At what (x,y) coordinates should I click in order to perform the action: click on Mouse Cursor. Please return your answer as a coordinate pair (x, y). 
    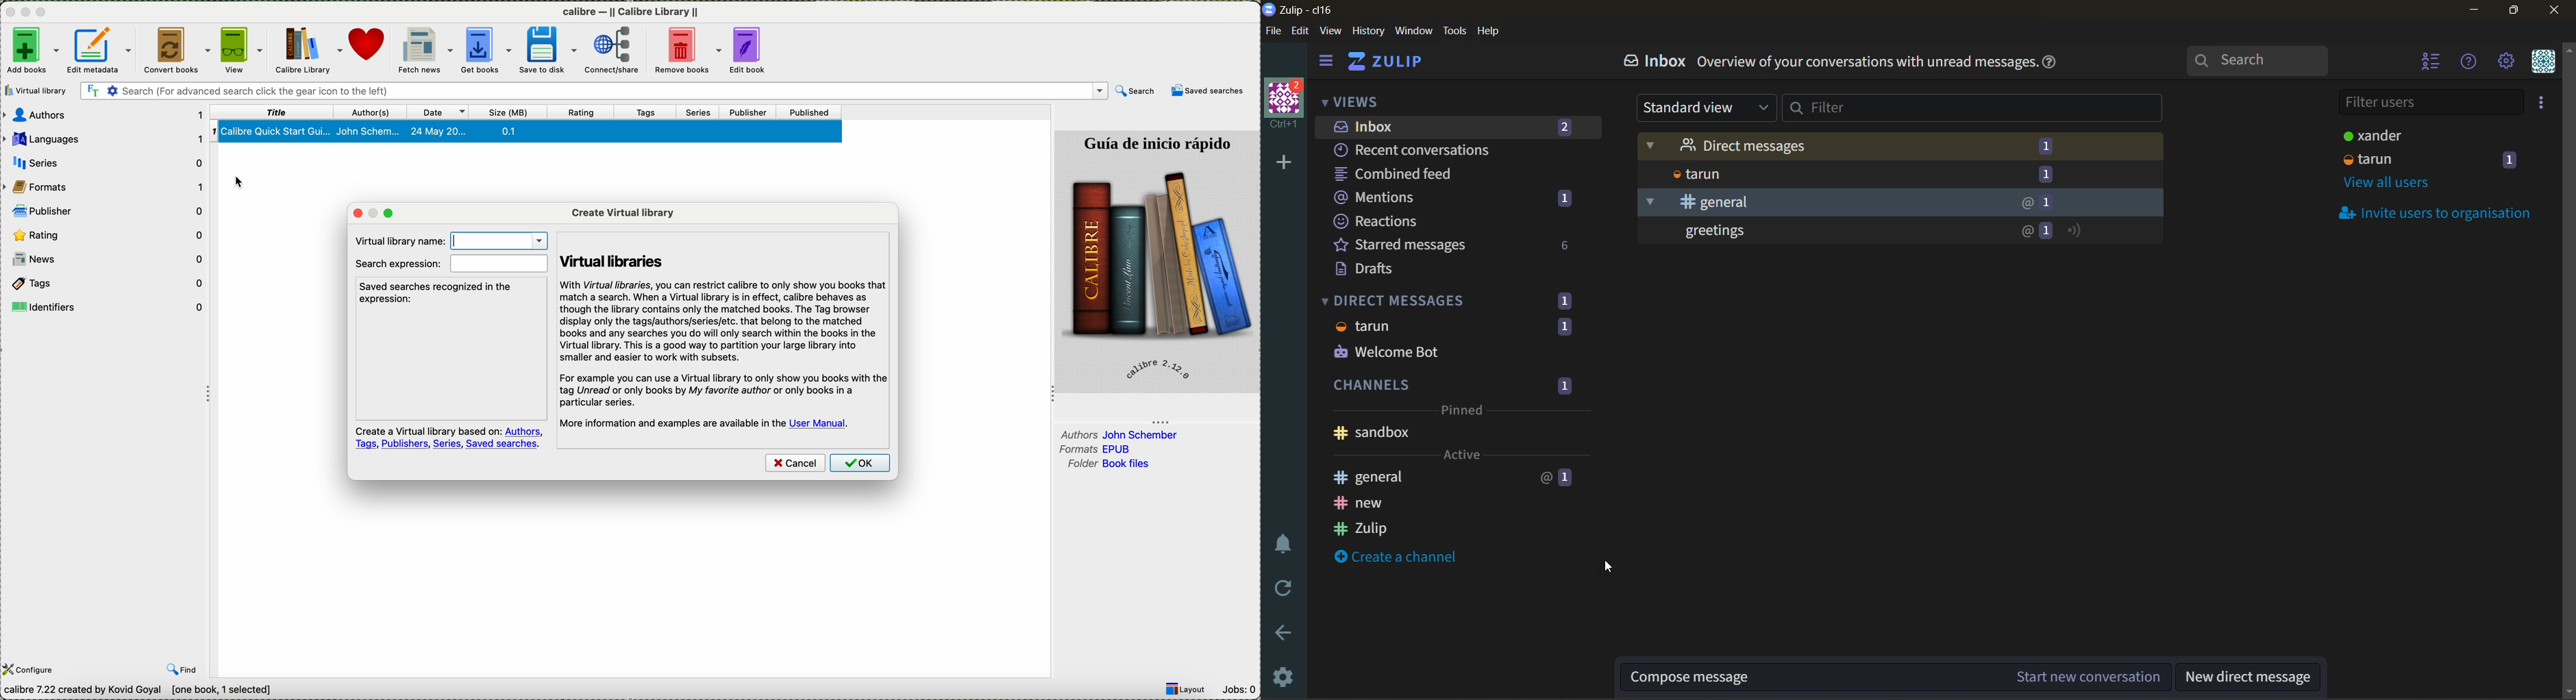
    Looking at the image, I should click on (1613, 567).